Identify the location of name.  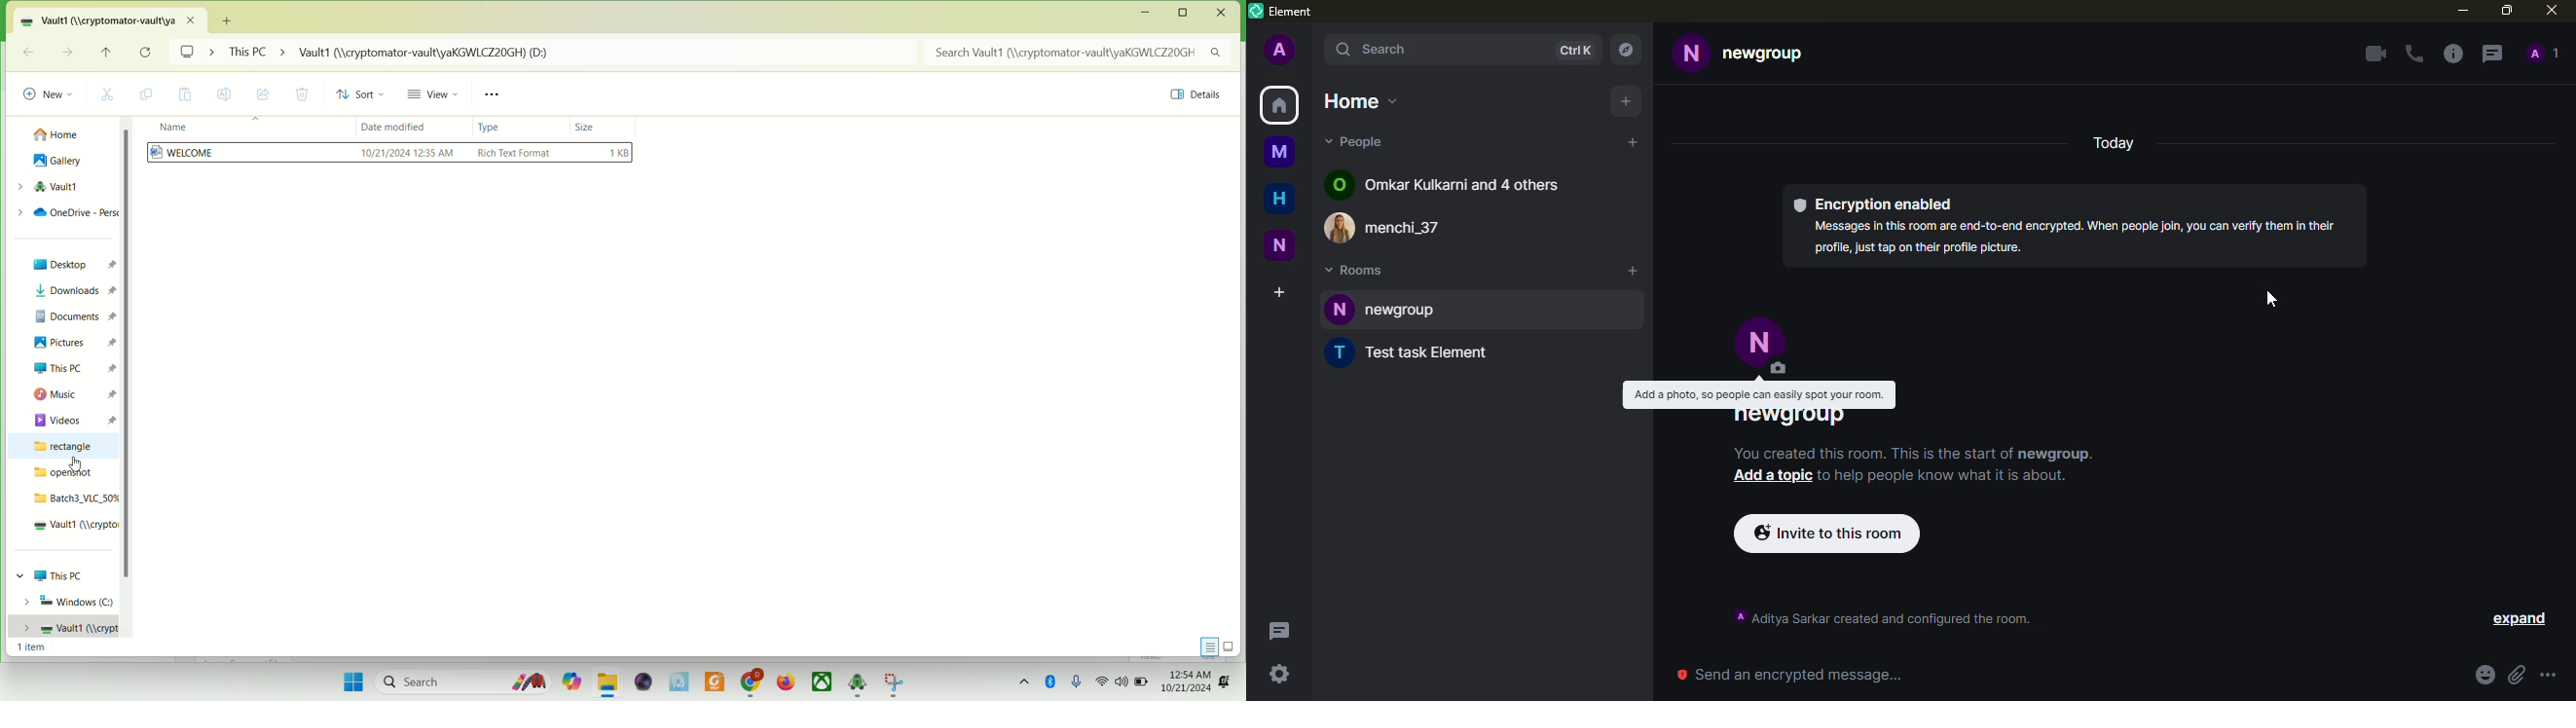
(169, 128).